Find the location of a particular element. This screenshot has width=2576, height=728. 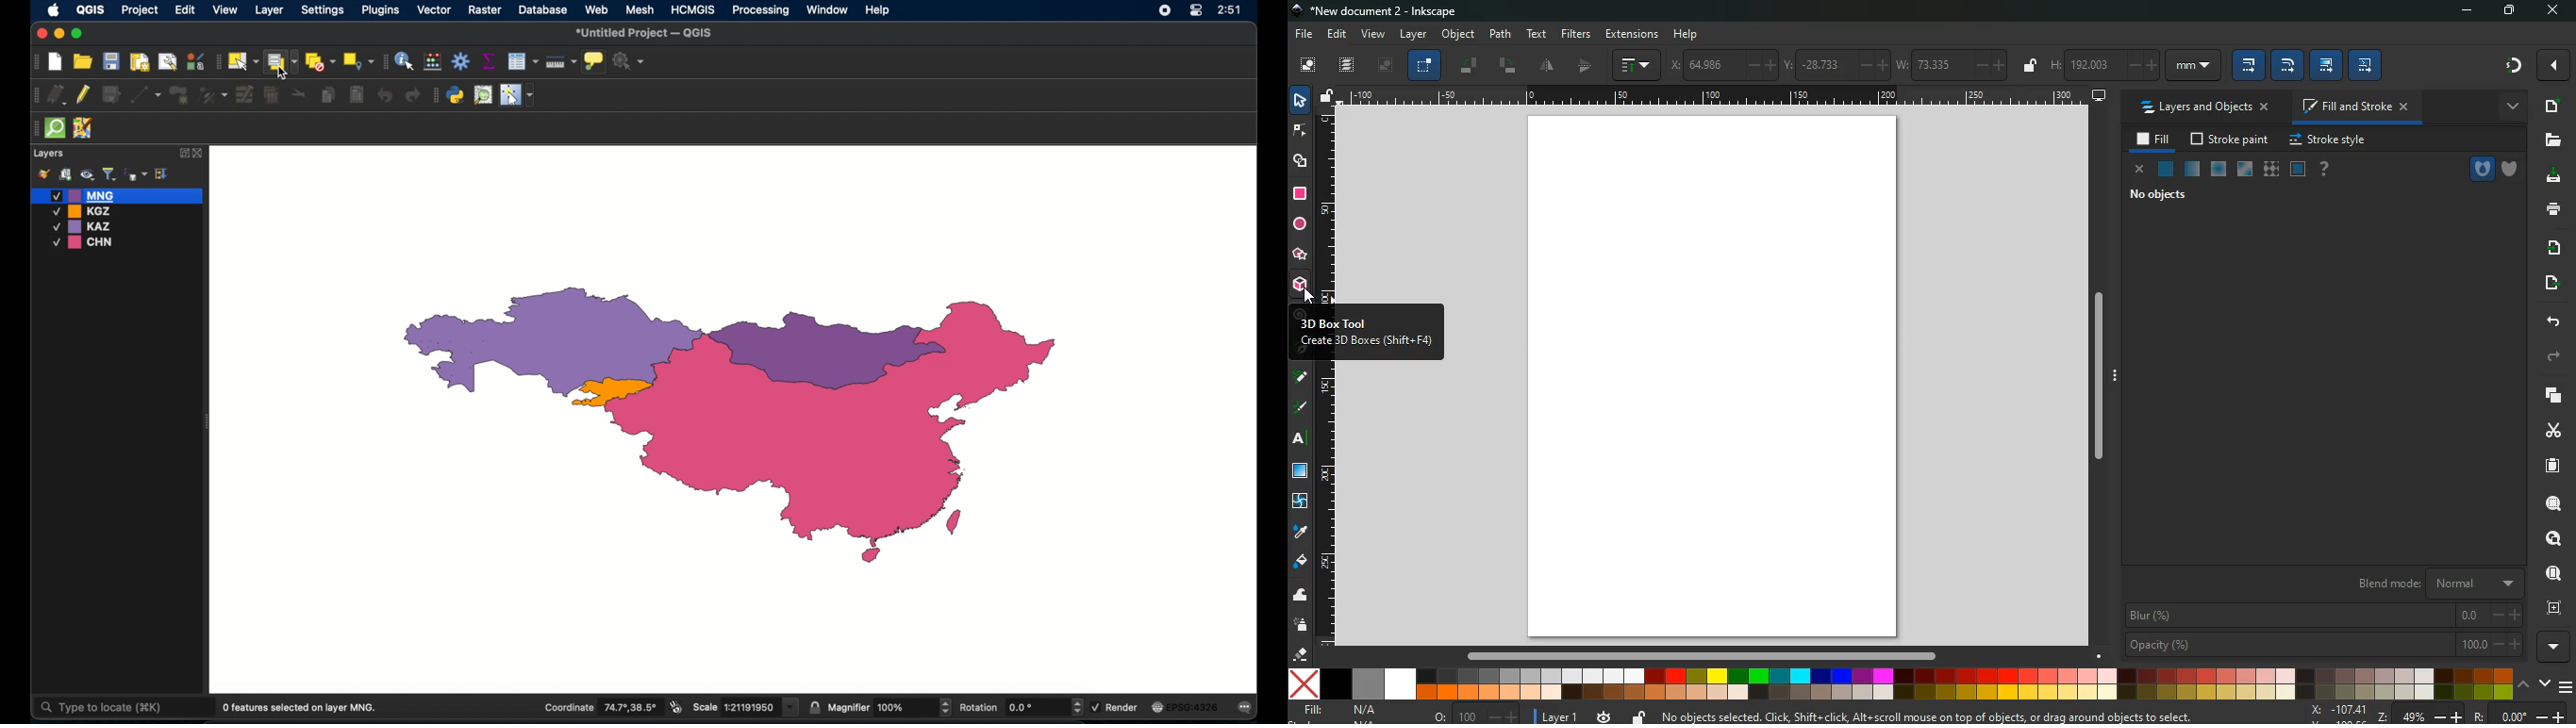

open project is located at coordinates (83, 61).